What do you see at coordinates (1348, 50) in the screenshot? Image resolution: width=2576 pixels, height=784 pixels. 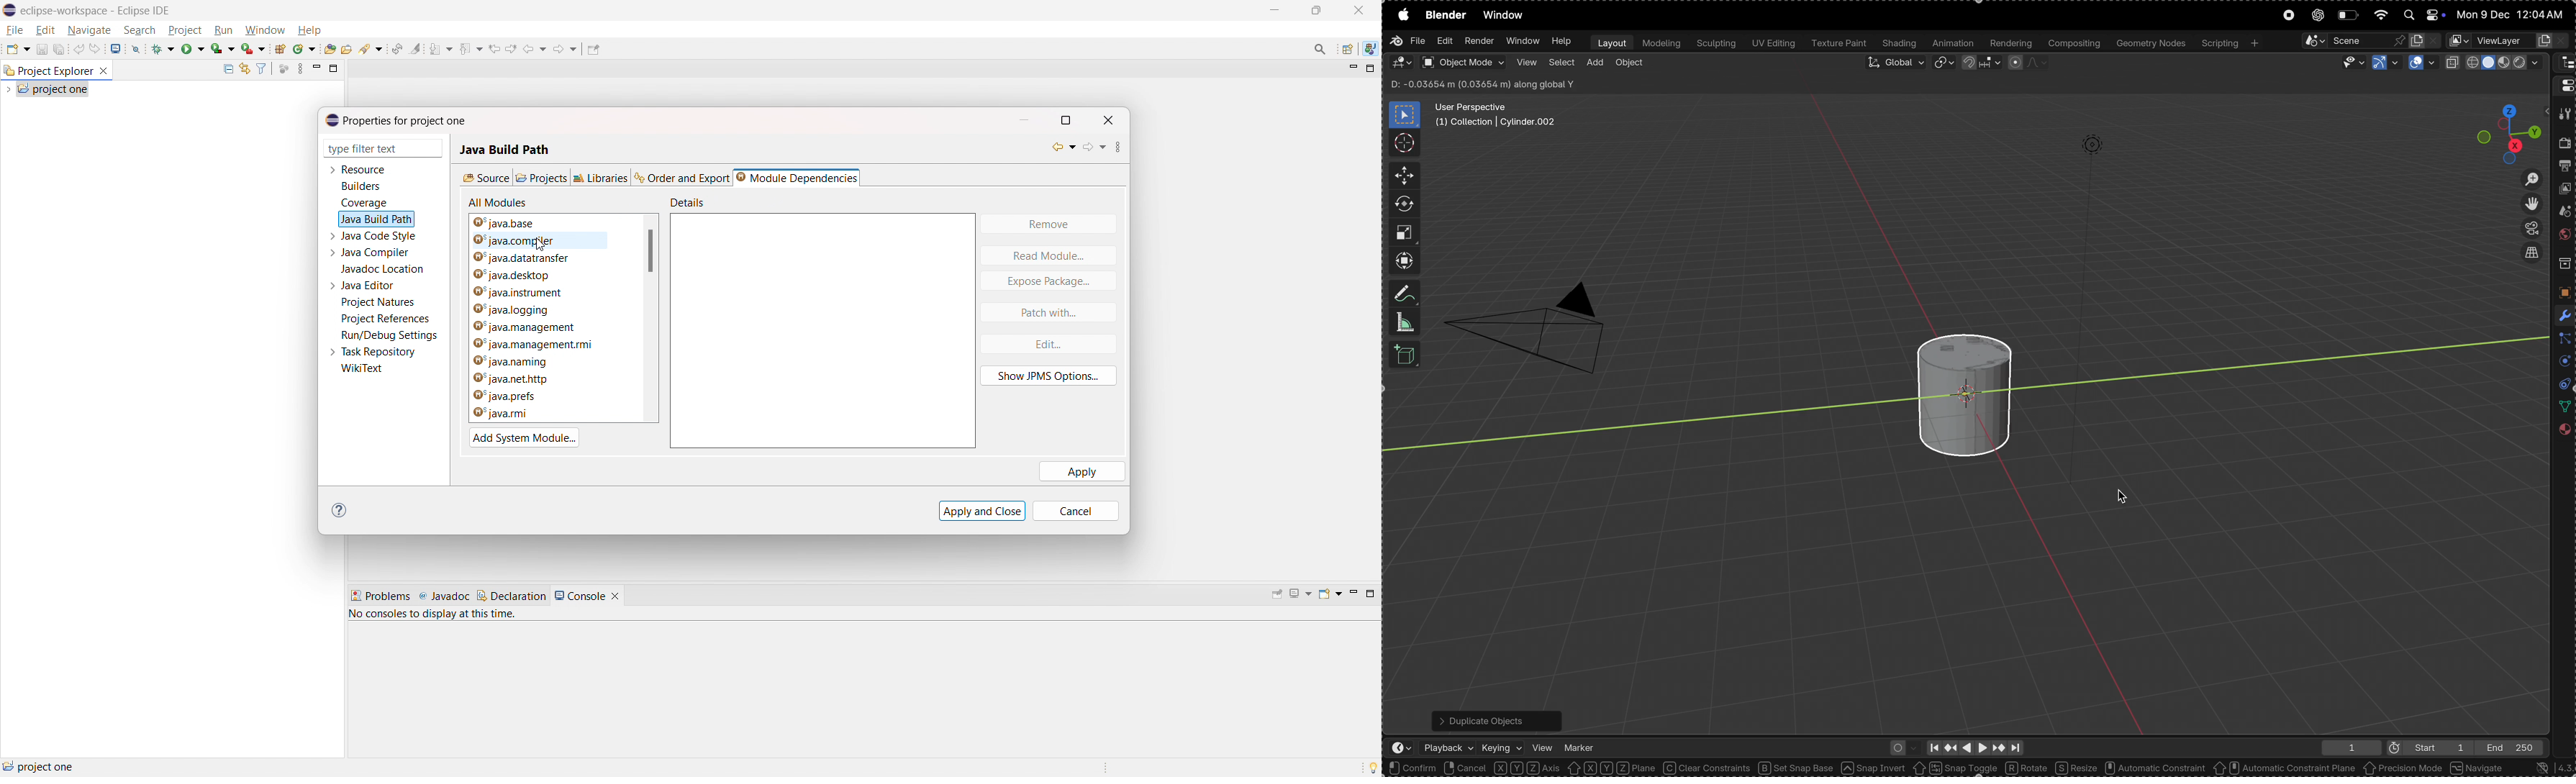 I see `open perspective` at bounding box center [1348, 50].